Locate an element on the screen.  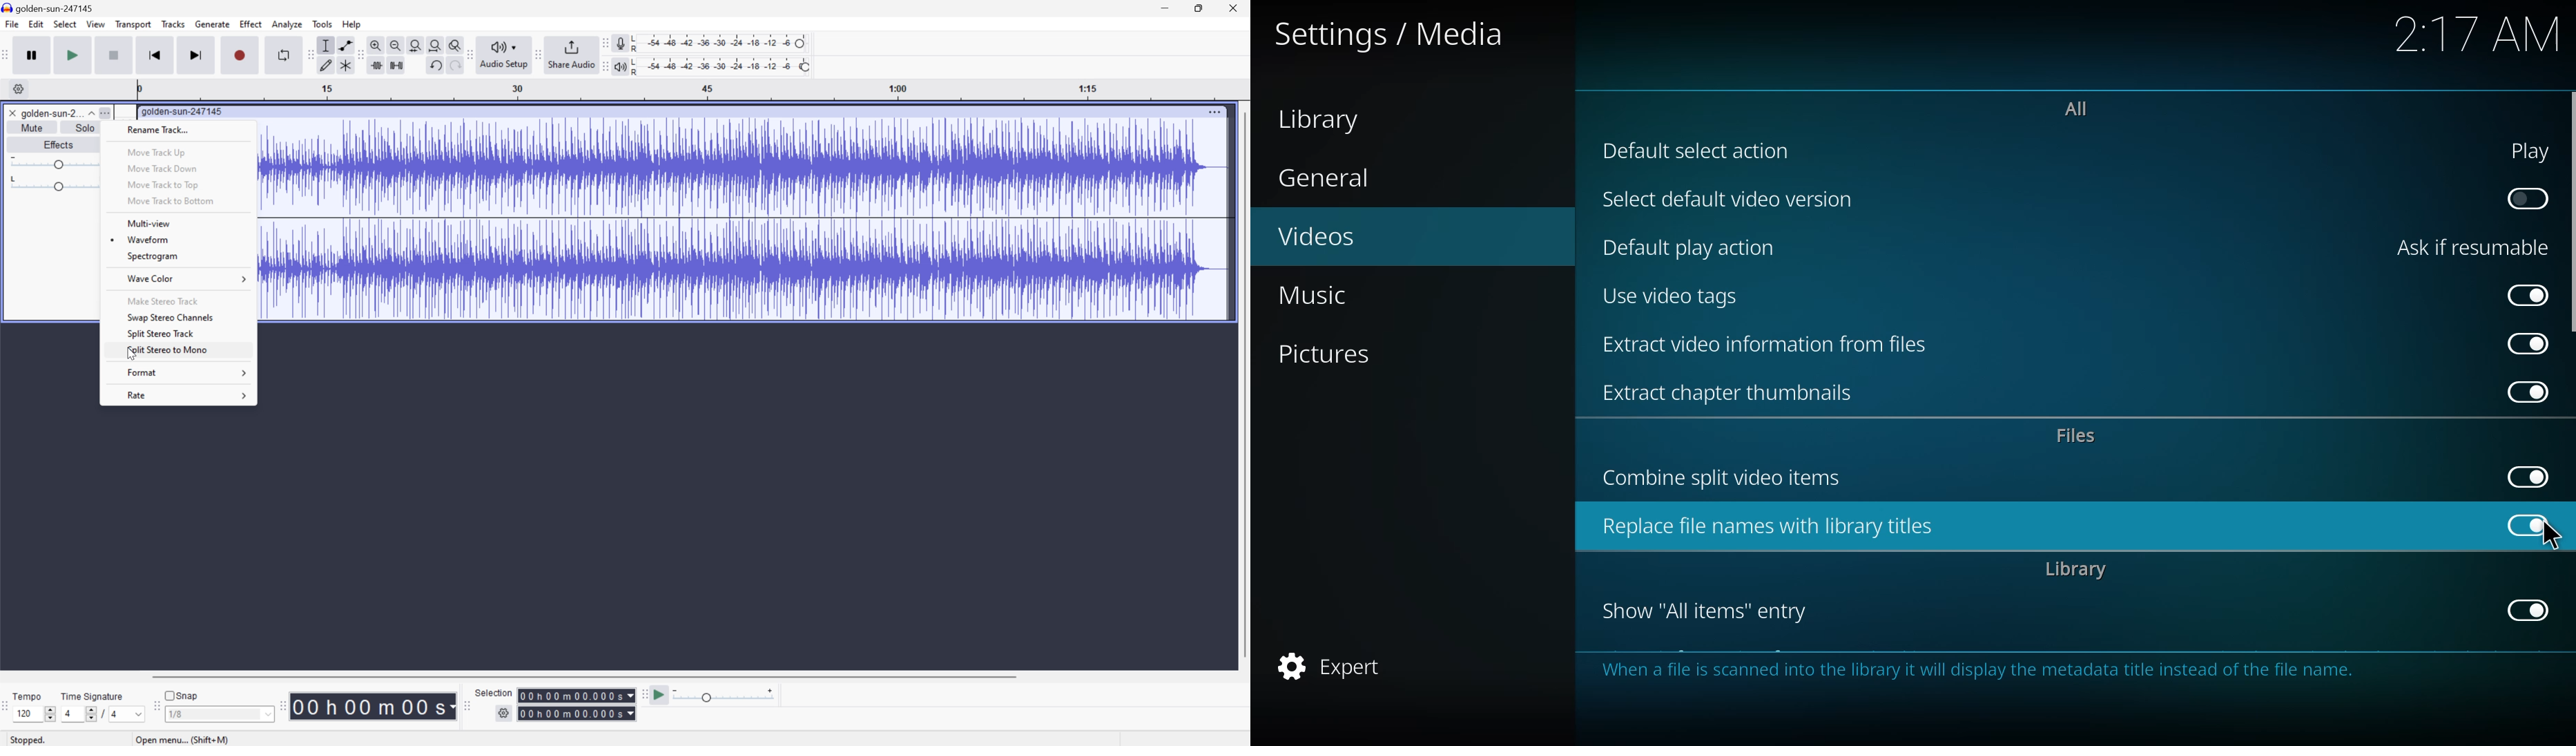
click to enable is located at coordinates (2523, 199).